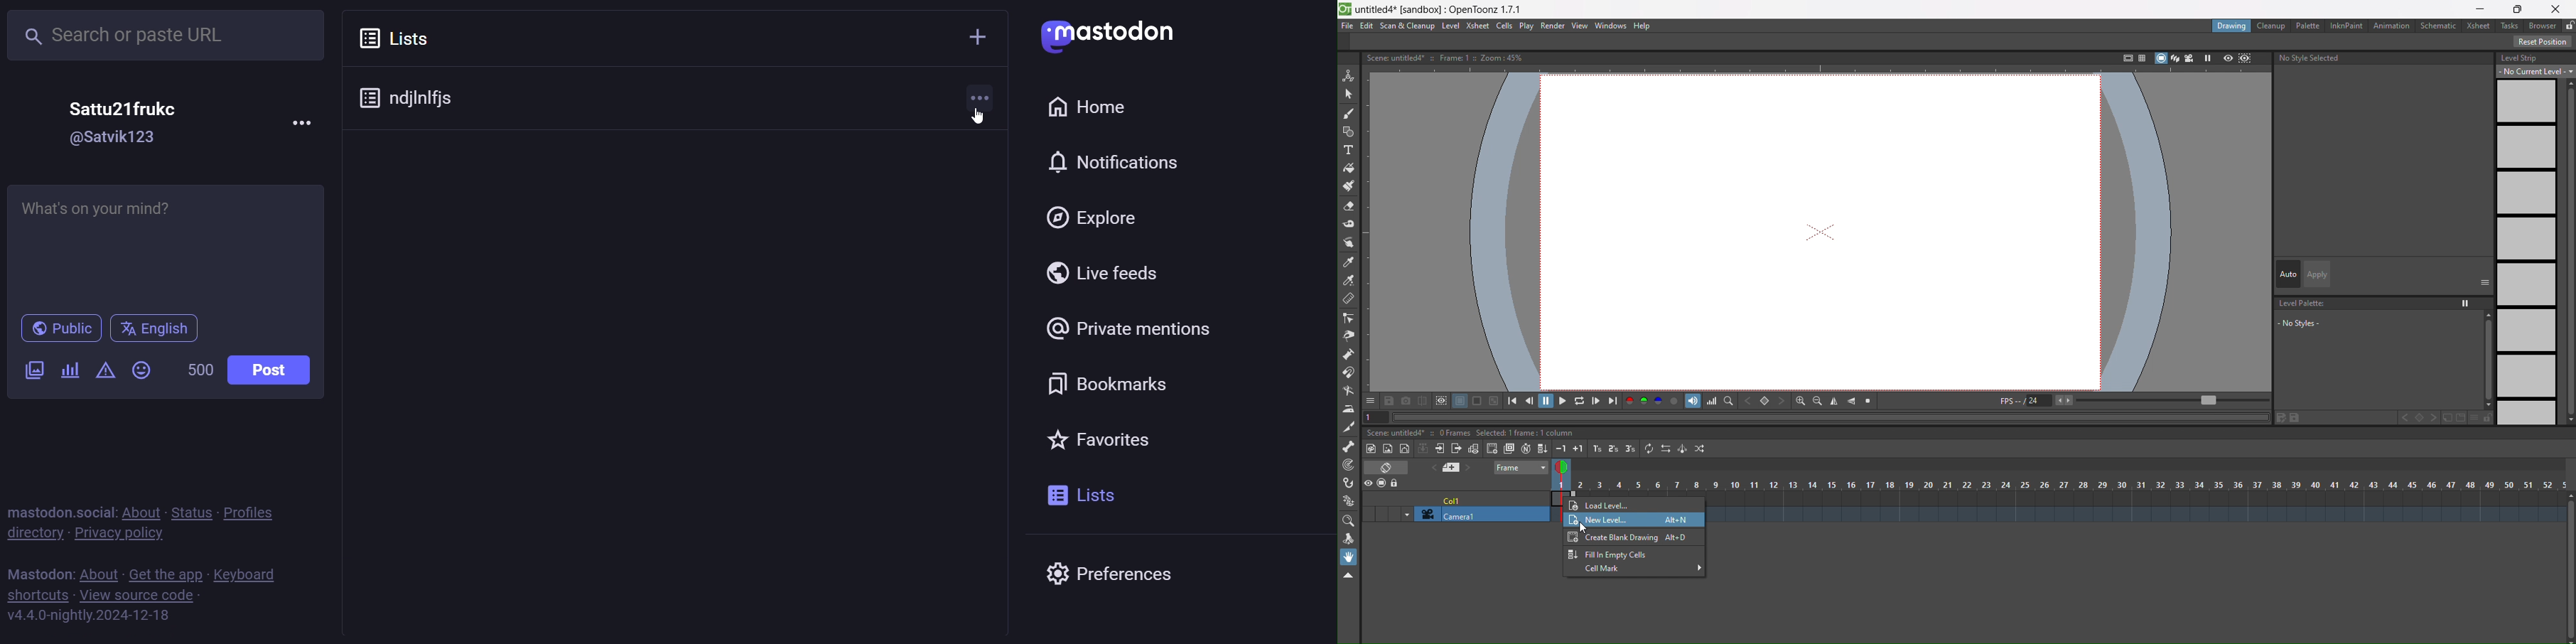  Describe the element at coordinates (1349, 391) in the screenshot. I see `bender tool` at that location.